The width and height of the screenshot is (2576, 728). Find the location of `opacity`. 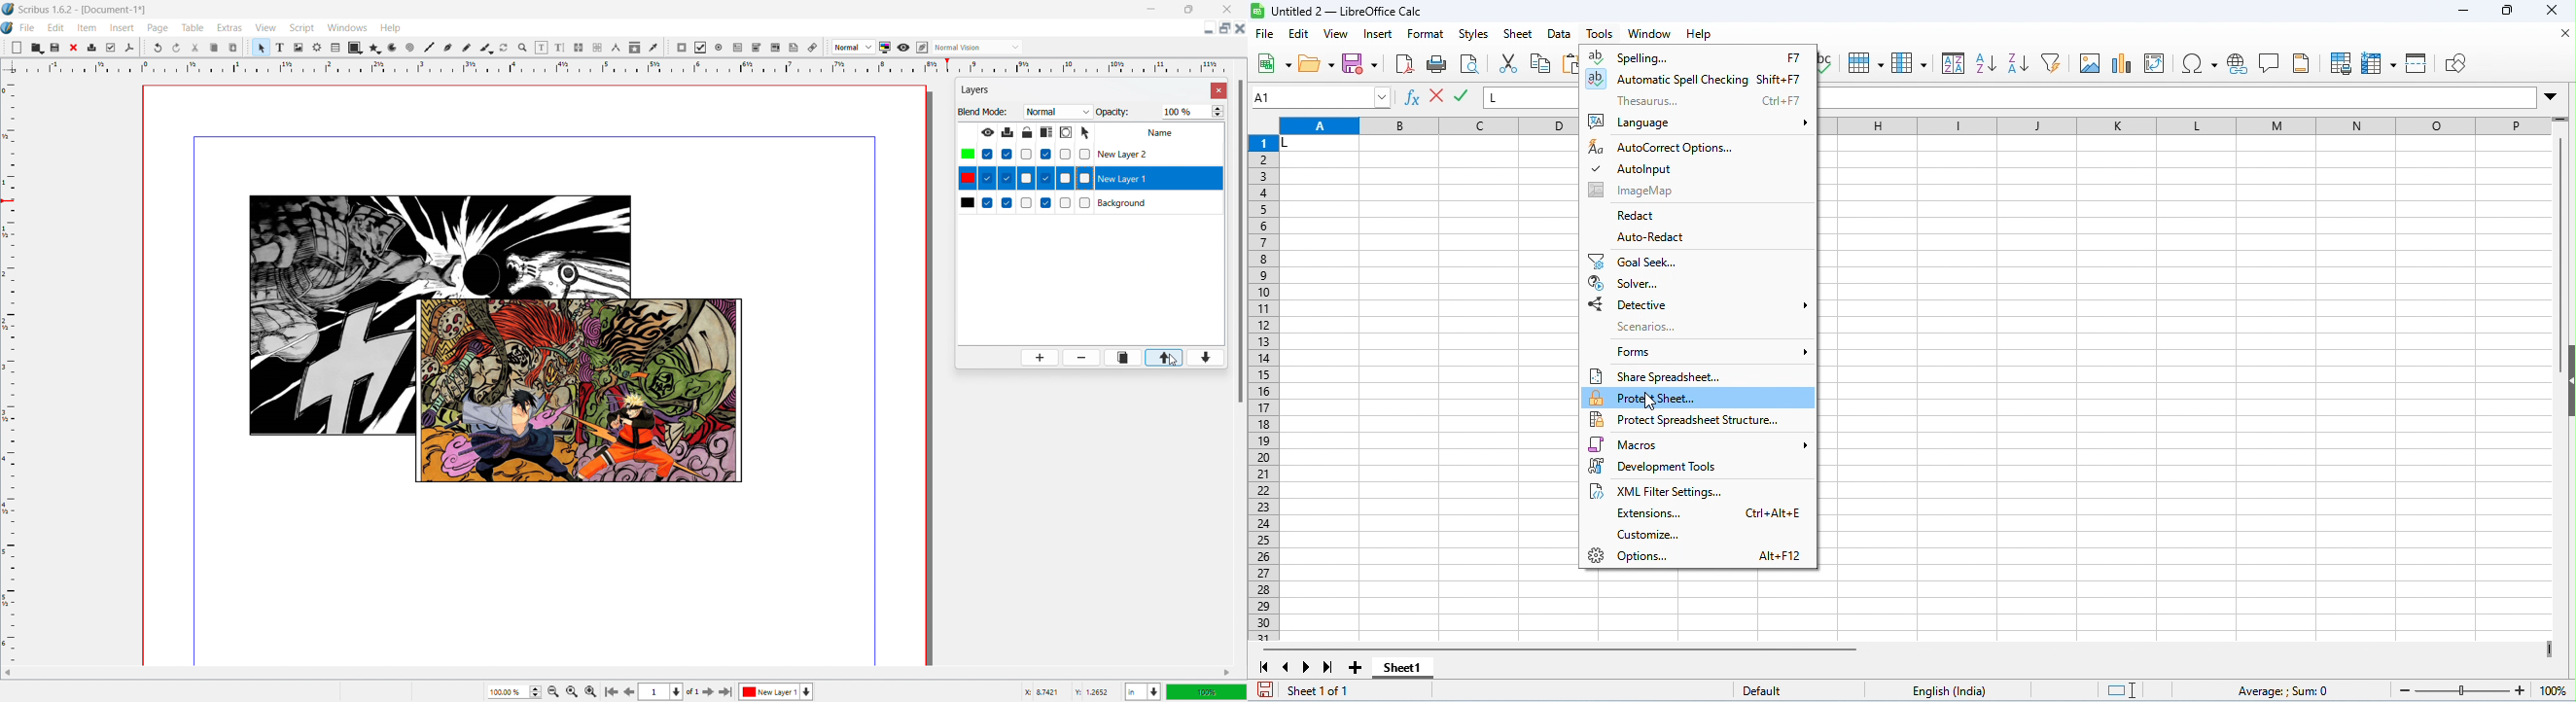

opacity is located at coordinates (1194, 111).